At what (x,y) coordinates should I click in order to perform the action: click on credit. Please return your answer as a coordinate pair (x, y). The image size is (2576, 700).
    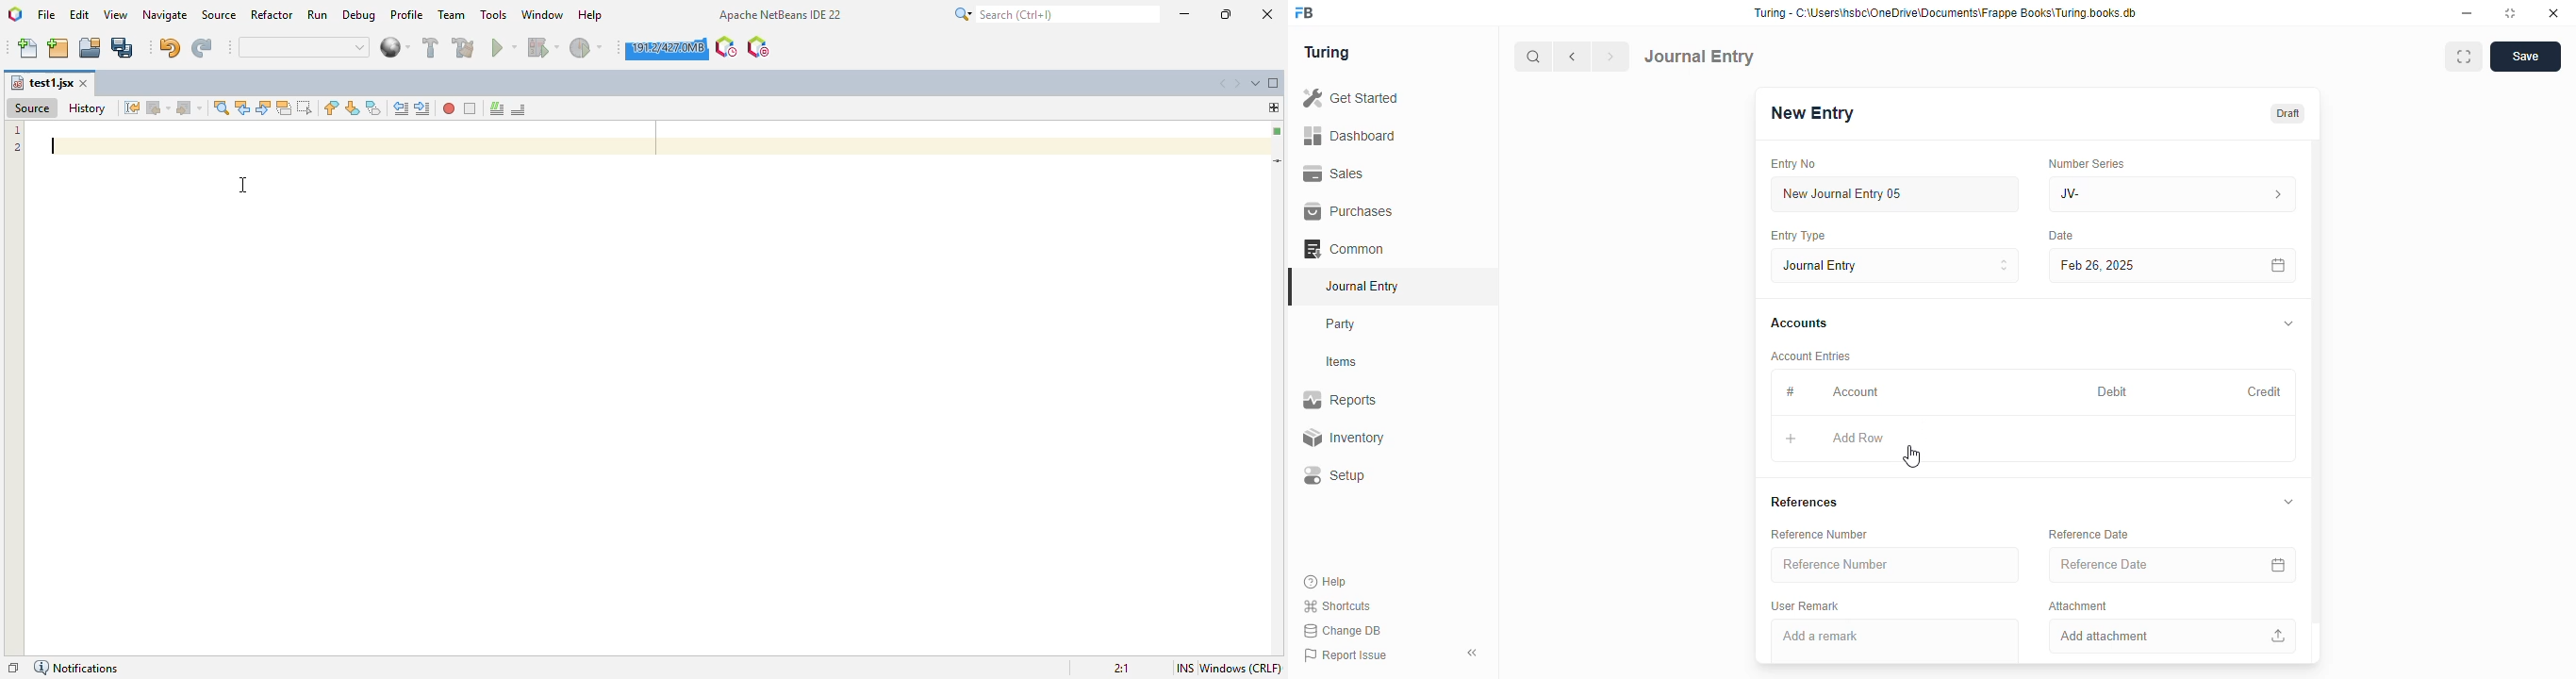
    Looking at the image, I should click on (2266, 391).